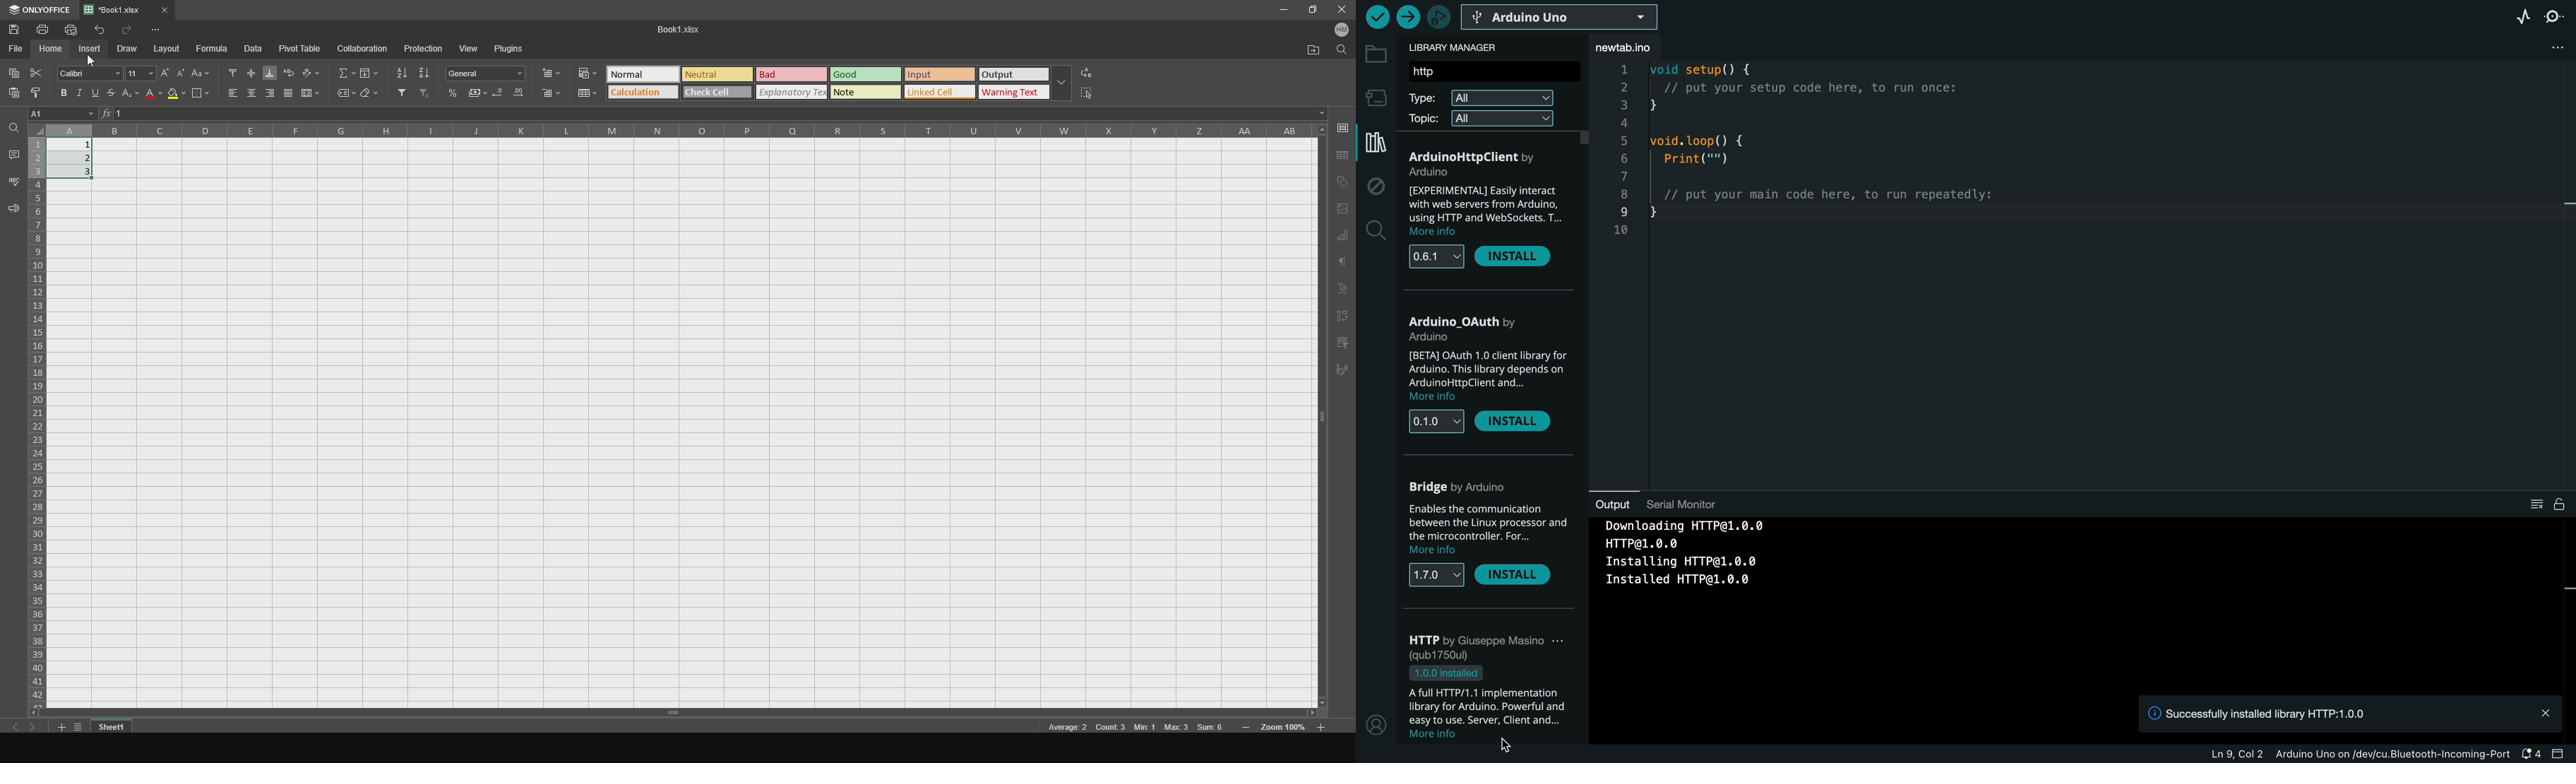 This screenshot has width=2576, height=784. Describe the element at coordinates (229, 71) in the screenshot. I see `align top` at that location.